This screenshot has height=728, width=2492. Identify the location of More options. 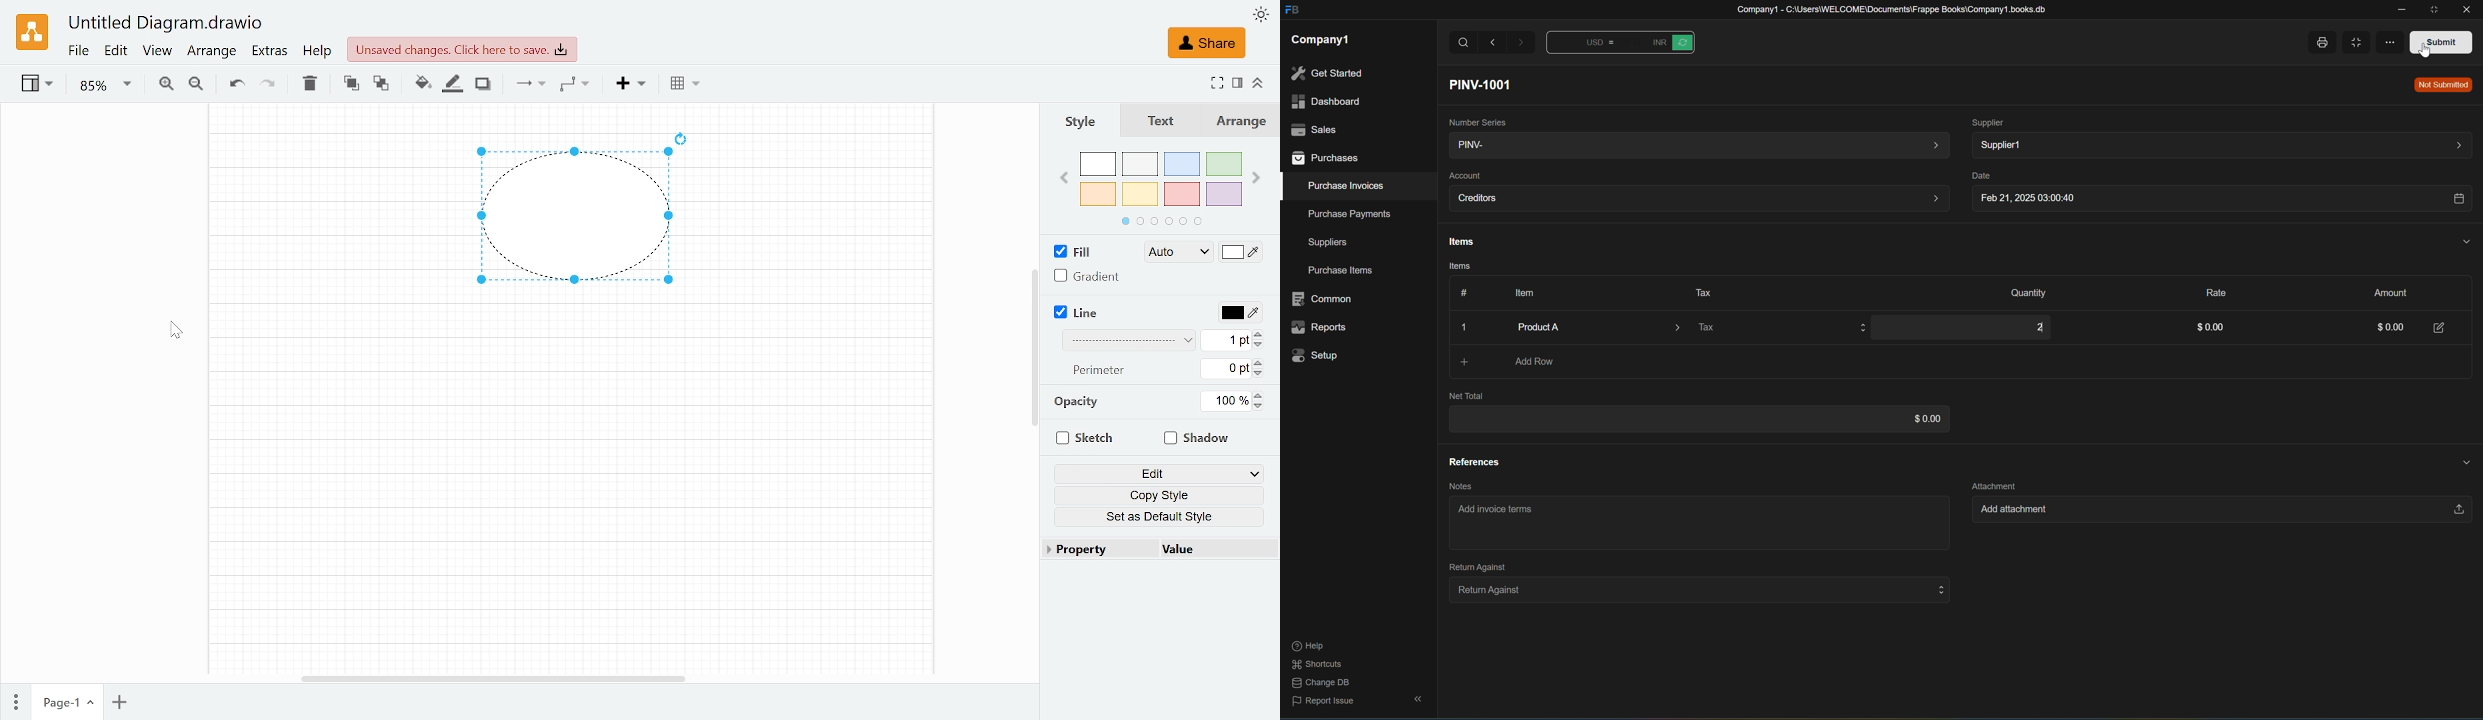
(2389, 42).